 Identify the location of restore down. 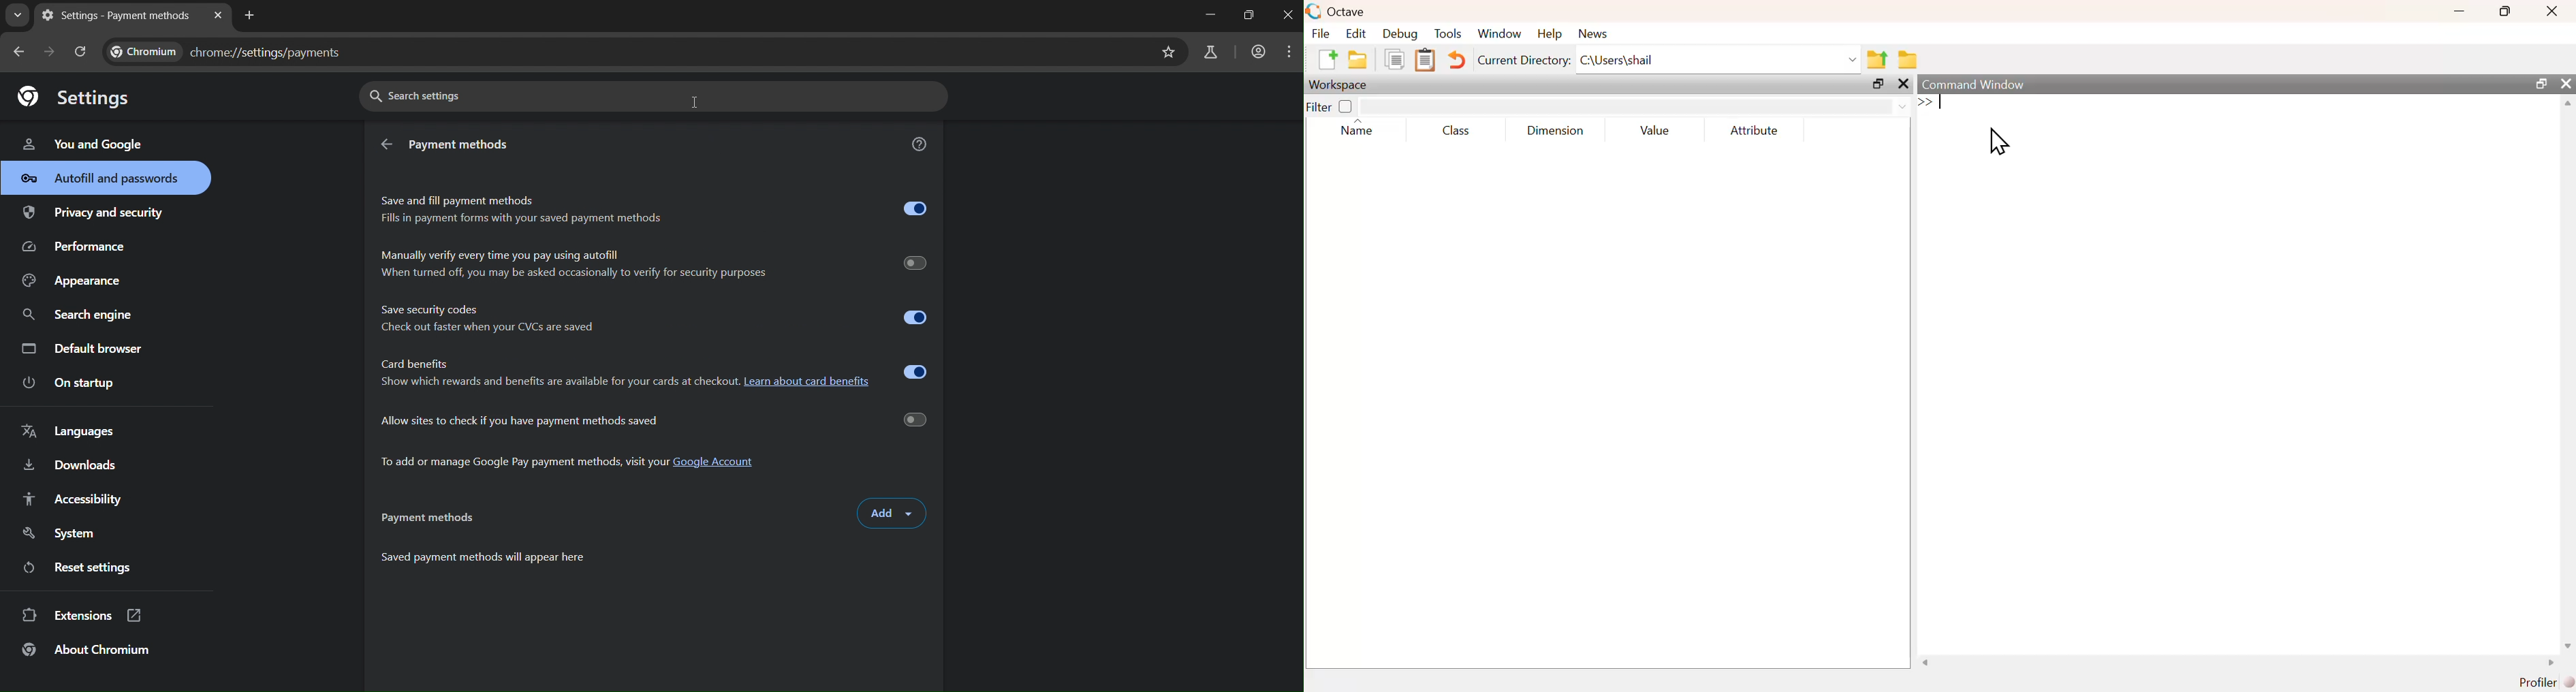
(1251, 14).